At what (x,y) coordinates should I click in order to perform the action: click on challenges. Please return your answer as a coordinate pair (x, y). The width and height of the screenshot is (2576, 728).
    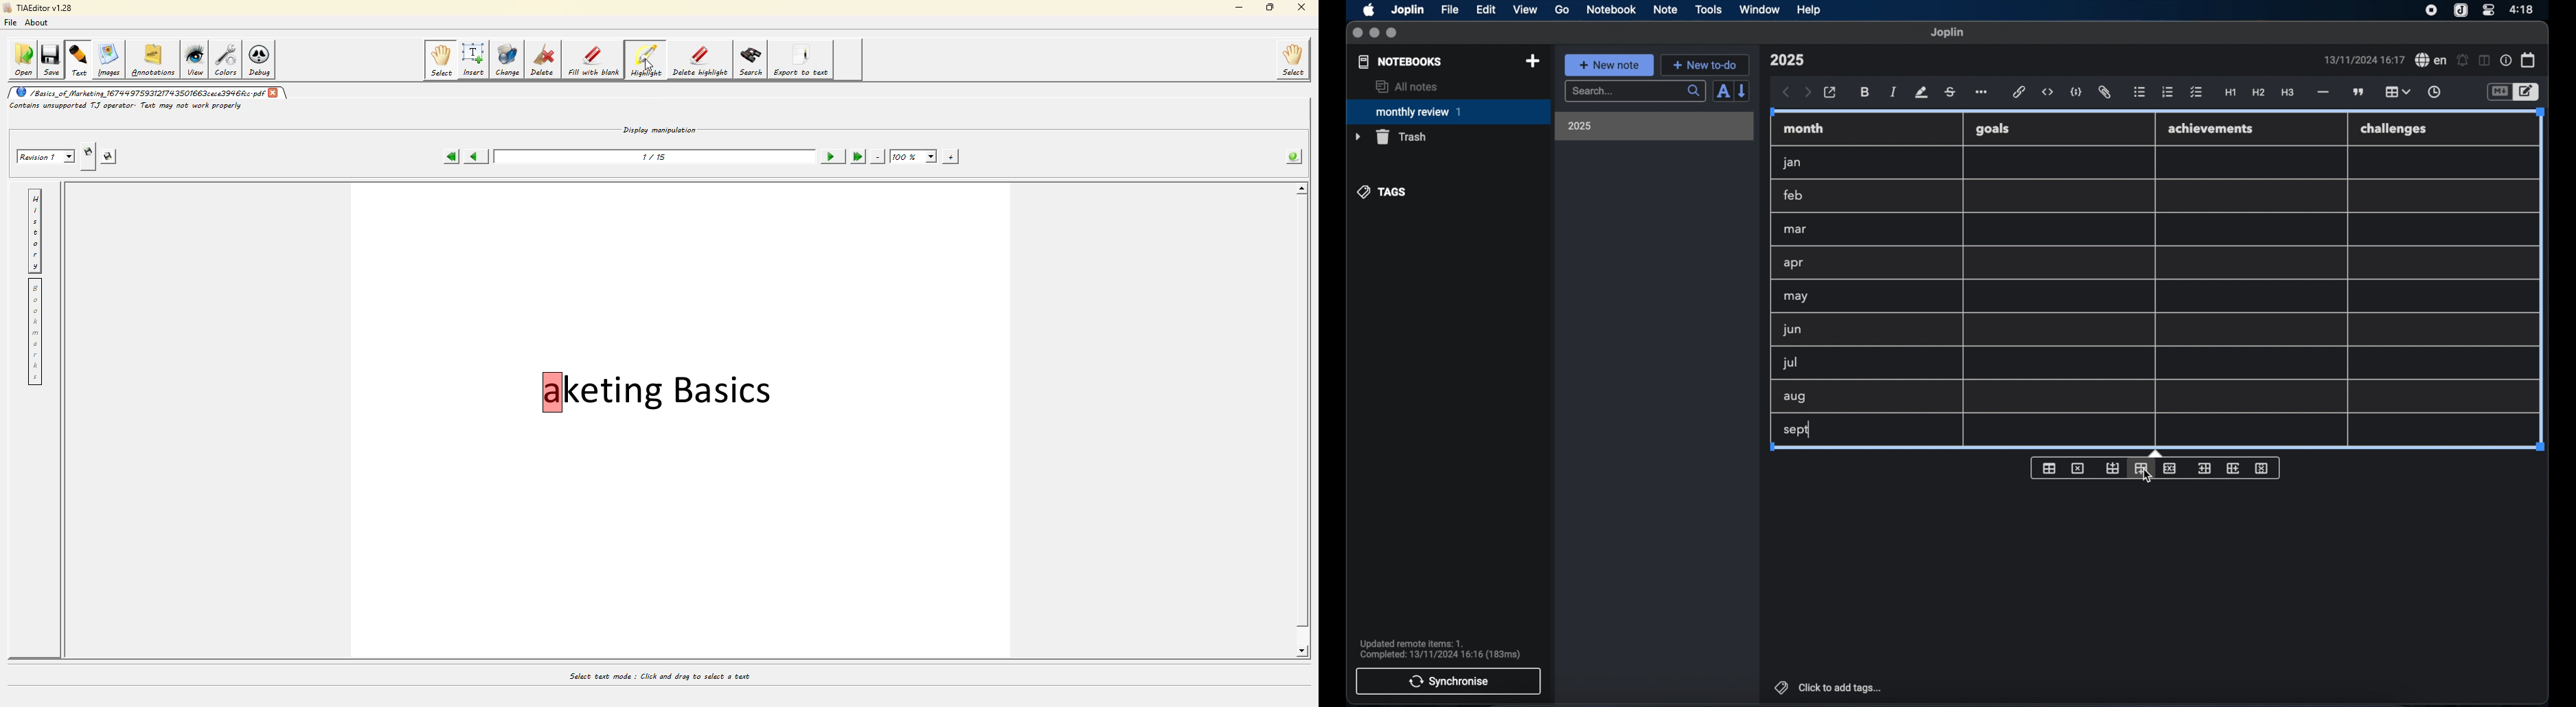
    Looking at the image, I should click on (2395, 130).